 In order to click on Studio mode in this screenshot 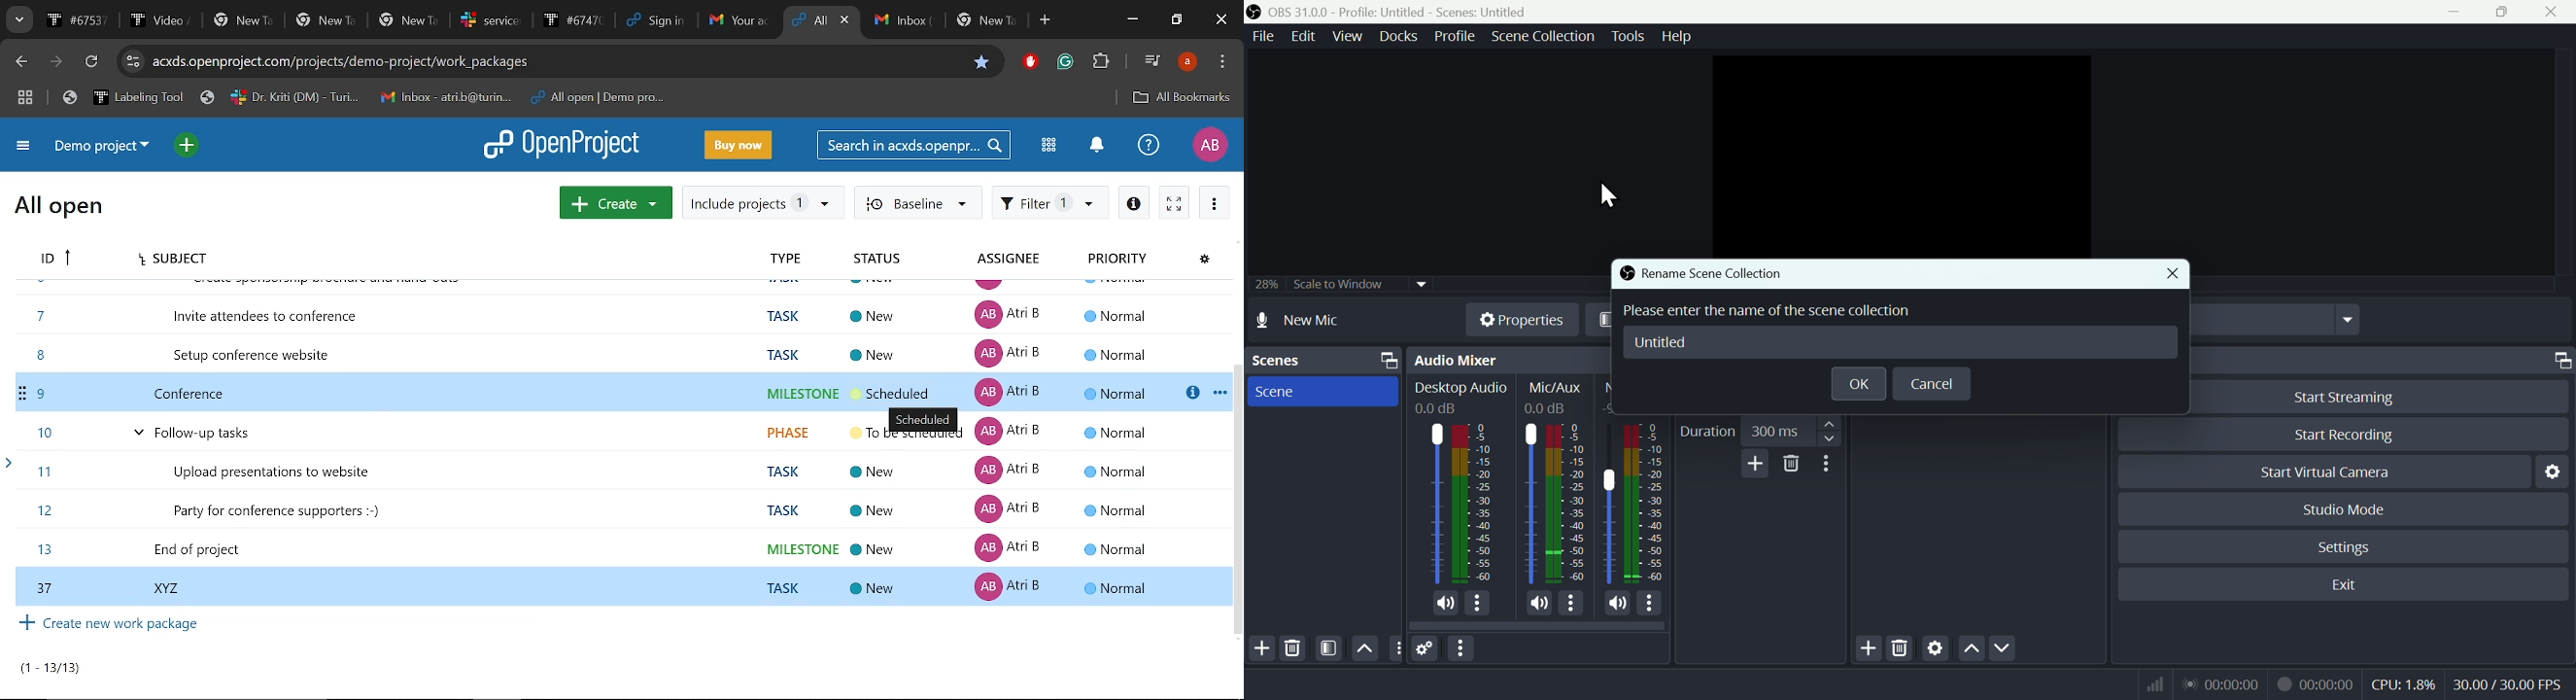, I will do `click(2360, 511)`.